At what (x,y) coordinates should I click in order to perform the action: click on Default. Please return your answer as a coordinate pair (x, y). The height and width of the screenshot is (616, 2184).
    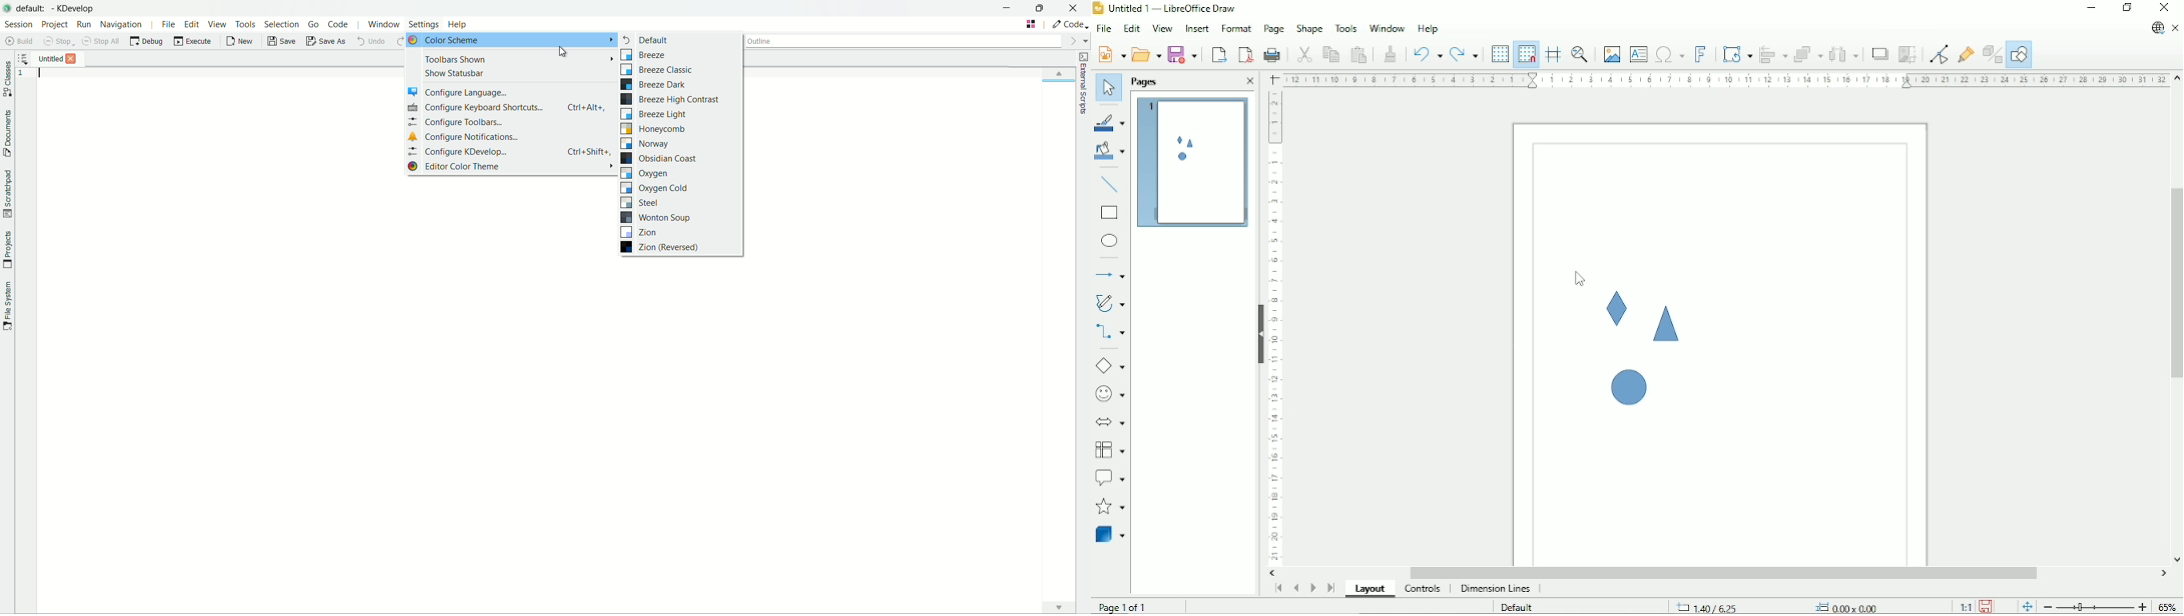
    Looking at the image, I should click on (1516, 607).